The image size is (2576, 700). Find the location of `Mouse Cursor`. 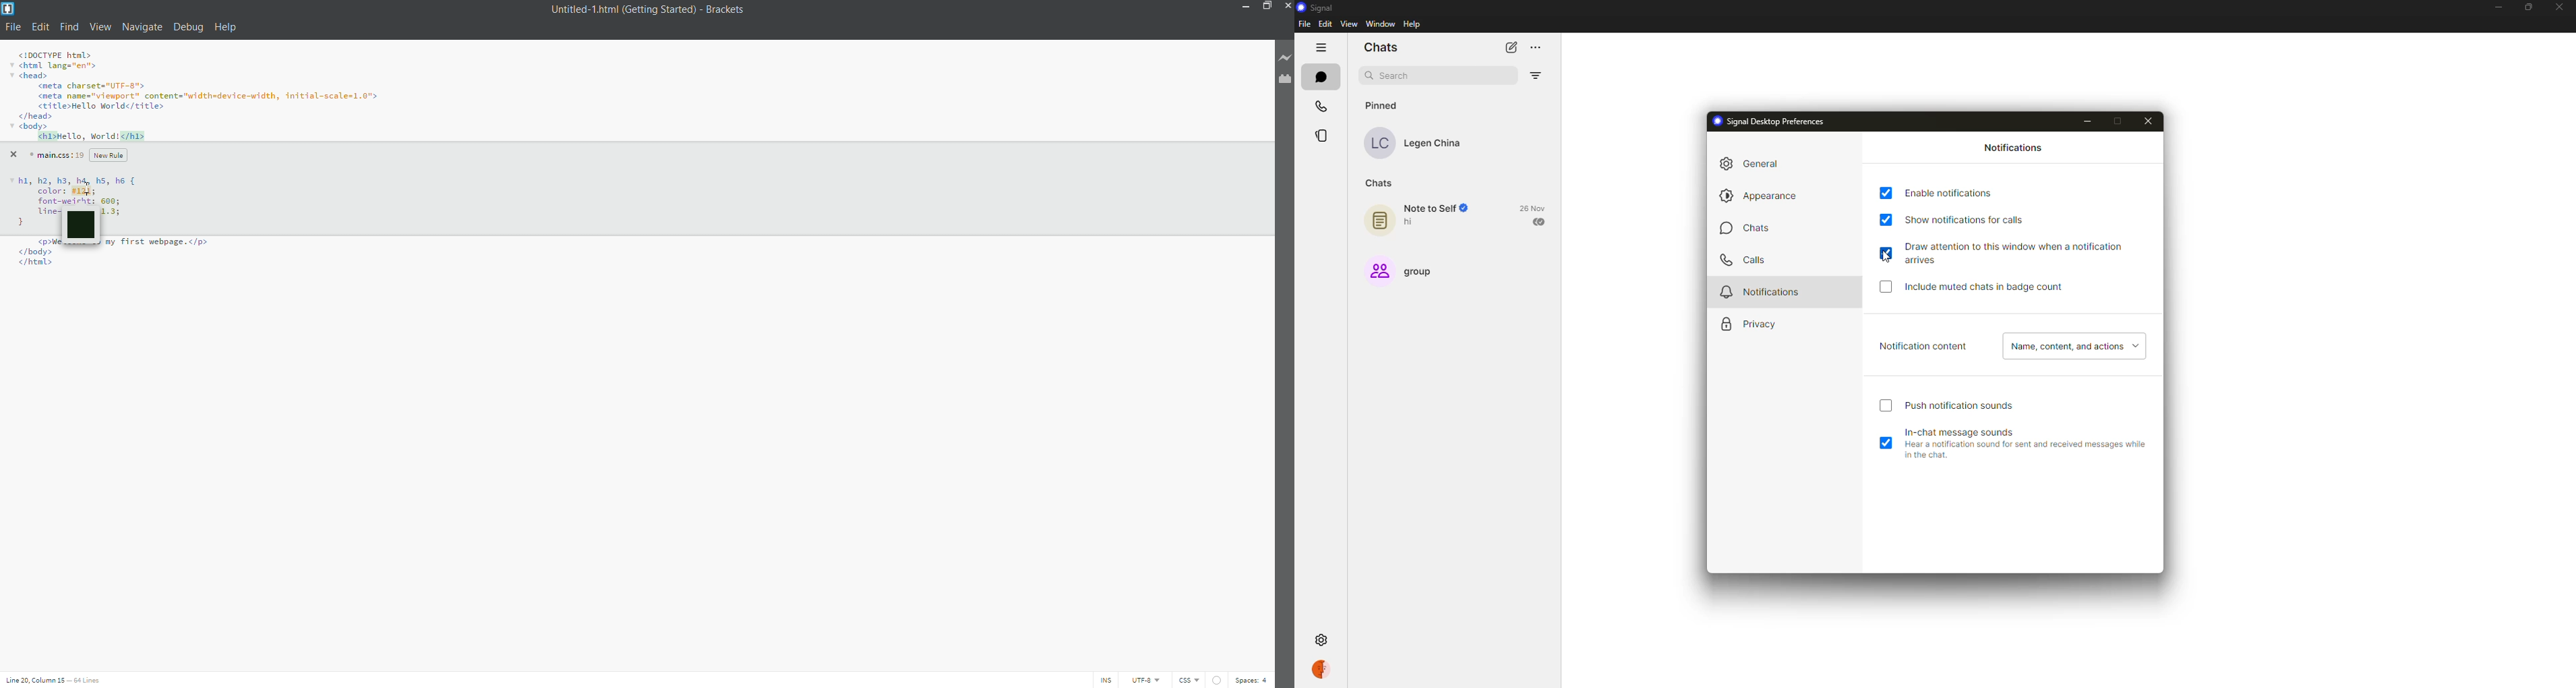

Mouse Cursor is located at coordinates (1886, 257).